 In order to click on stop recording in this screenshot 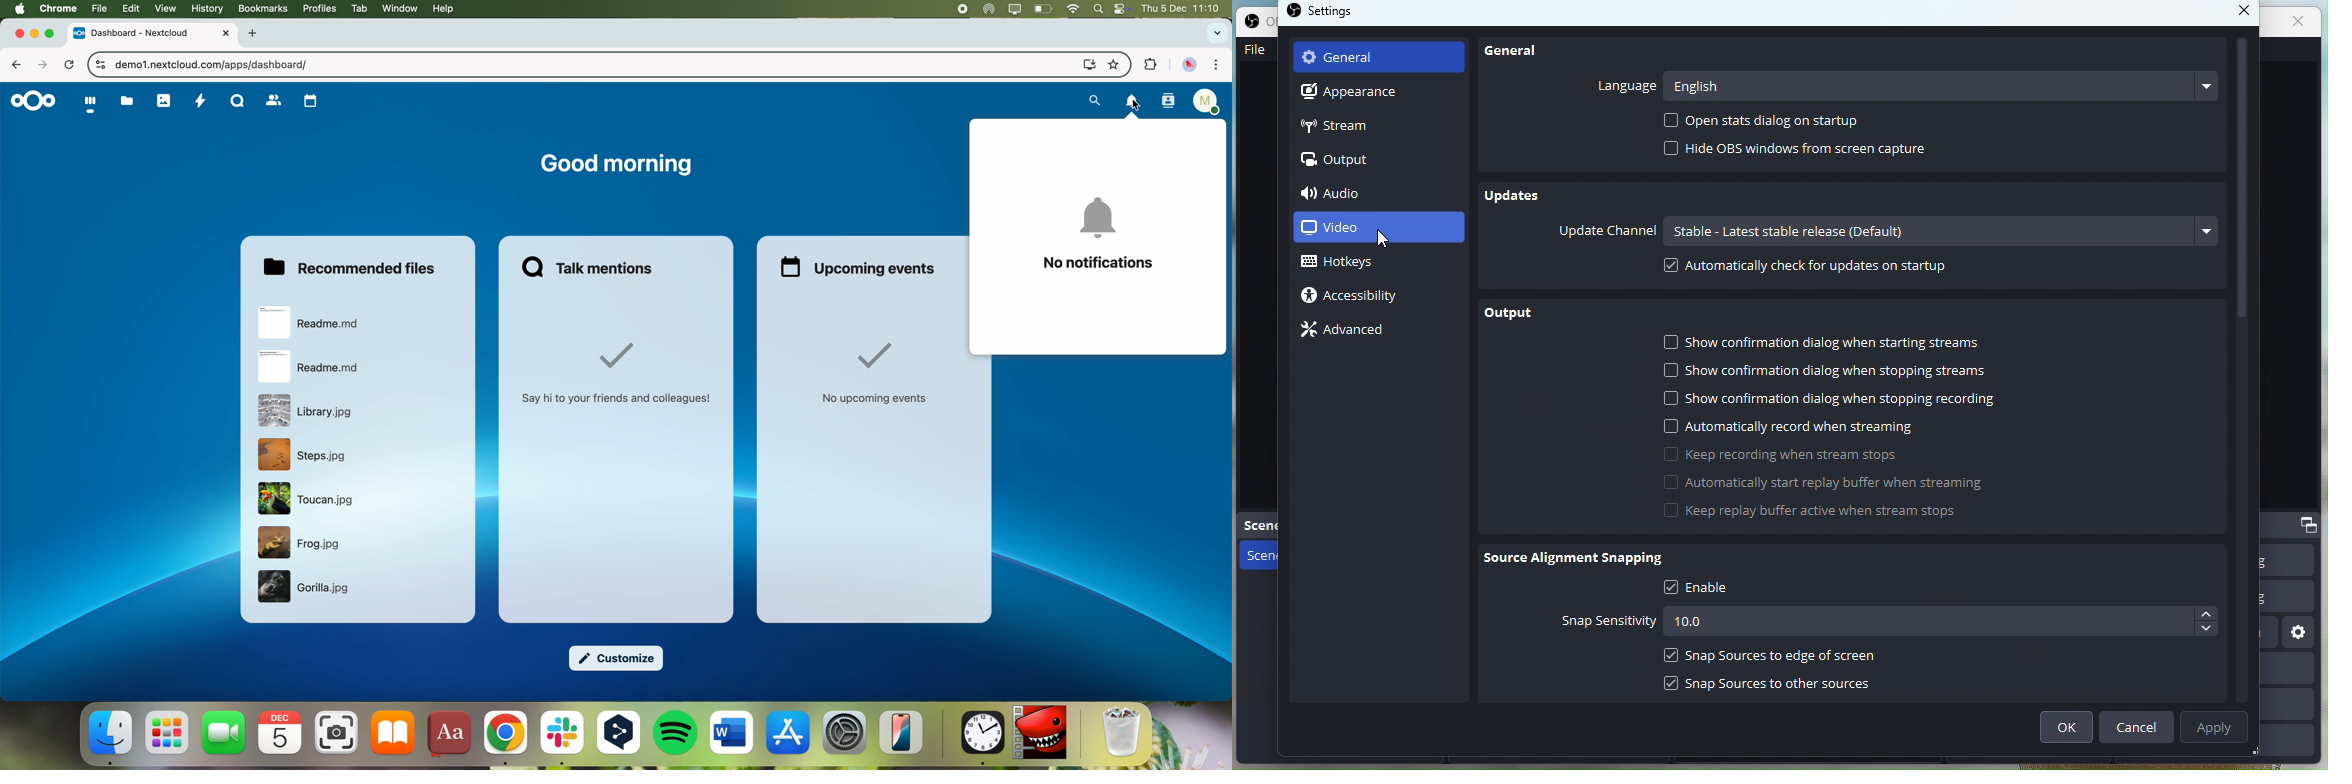, I will do `click(955, 9)`.